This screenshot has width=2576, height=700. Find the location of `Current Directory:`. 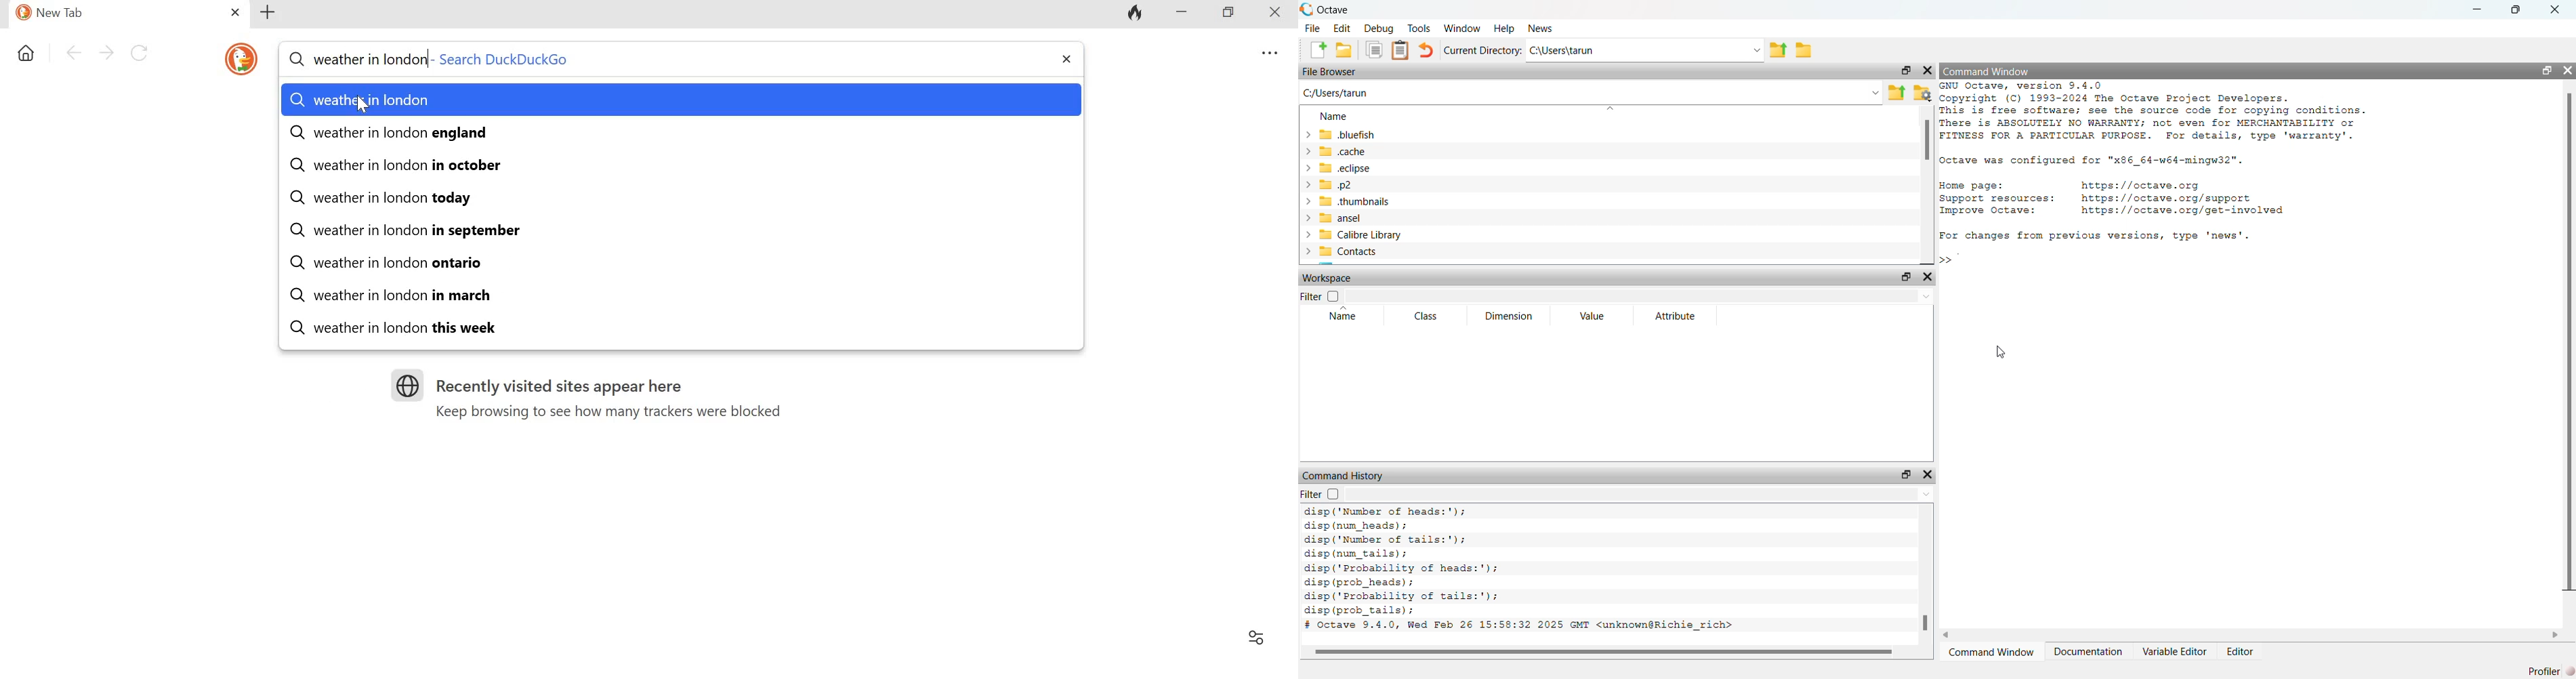

Current Directory: is located at coordinates (1483, 50).